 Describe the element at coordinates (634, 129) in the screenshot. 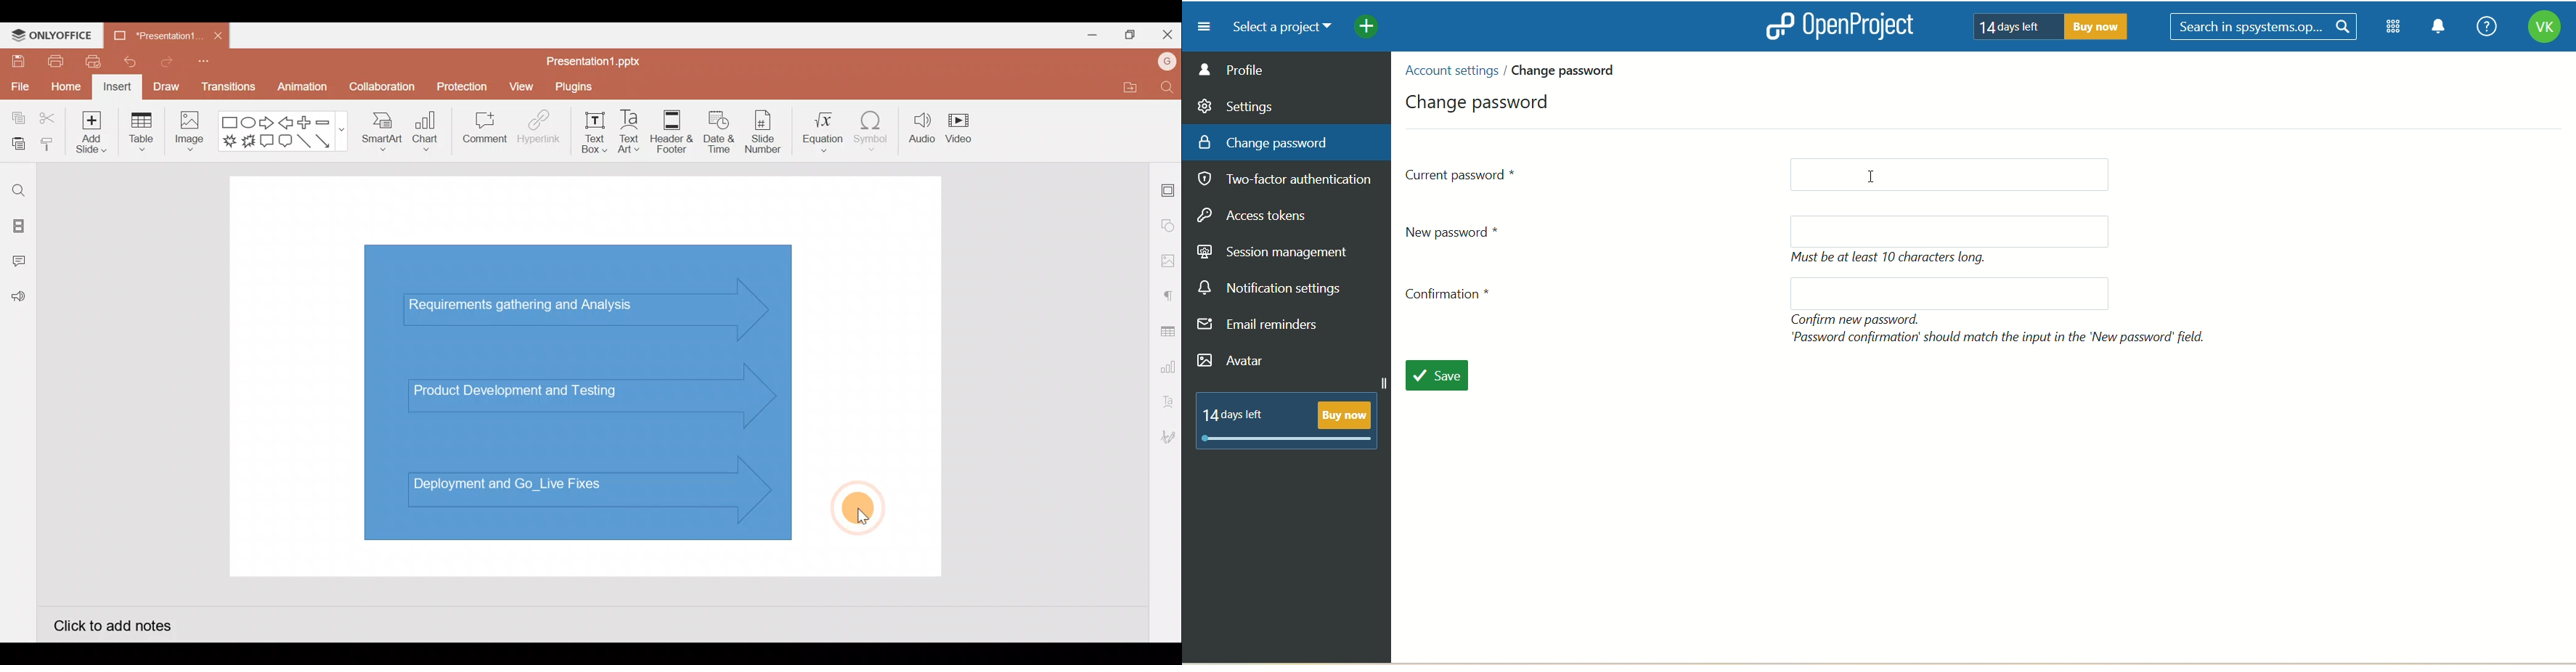

I see `Text Art` at that location.